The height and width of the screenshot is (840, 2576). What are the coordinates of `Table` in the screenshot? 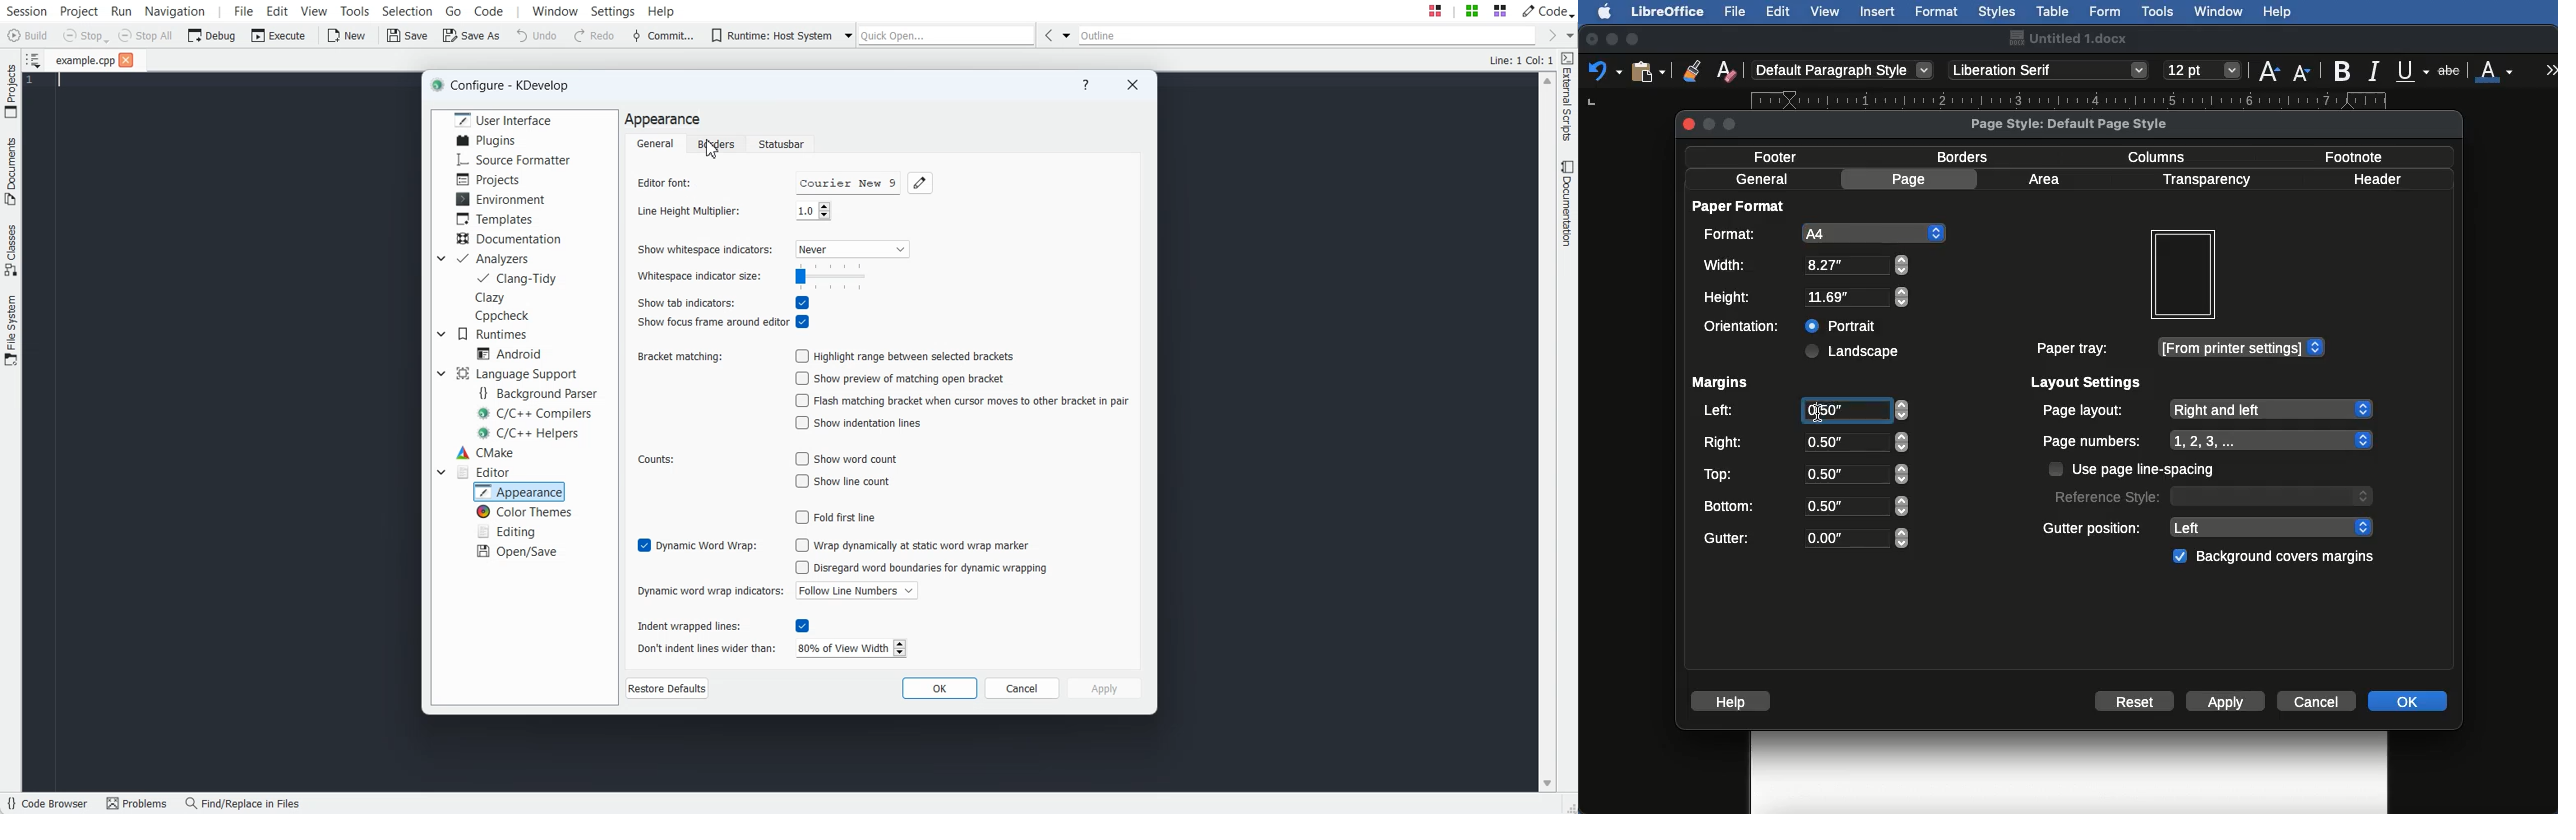 It's located at (2053, 9).